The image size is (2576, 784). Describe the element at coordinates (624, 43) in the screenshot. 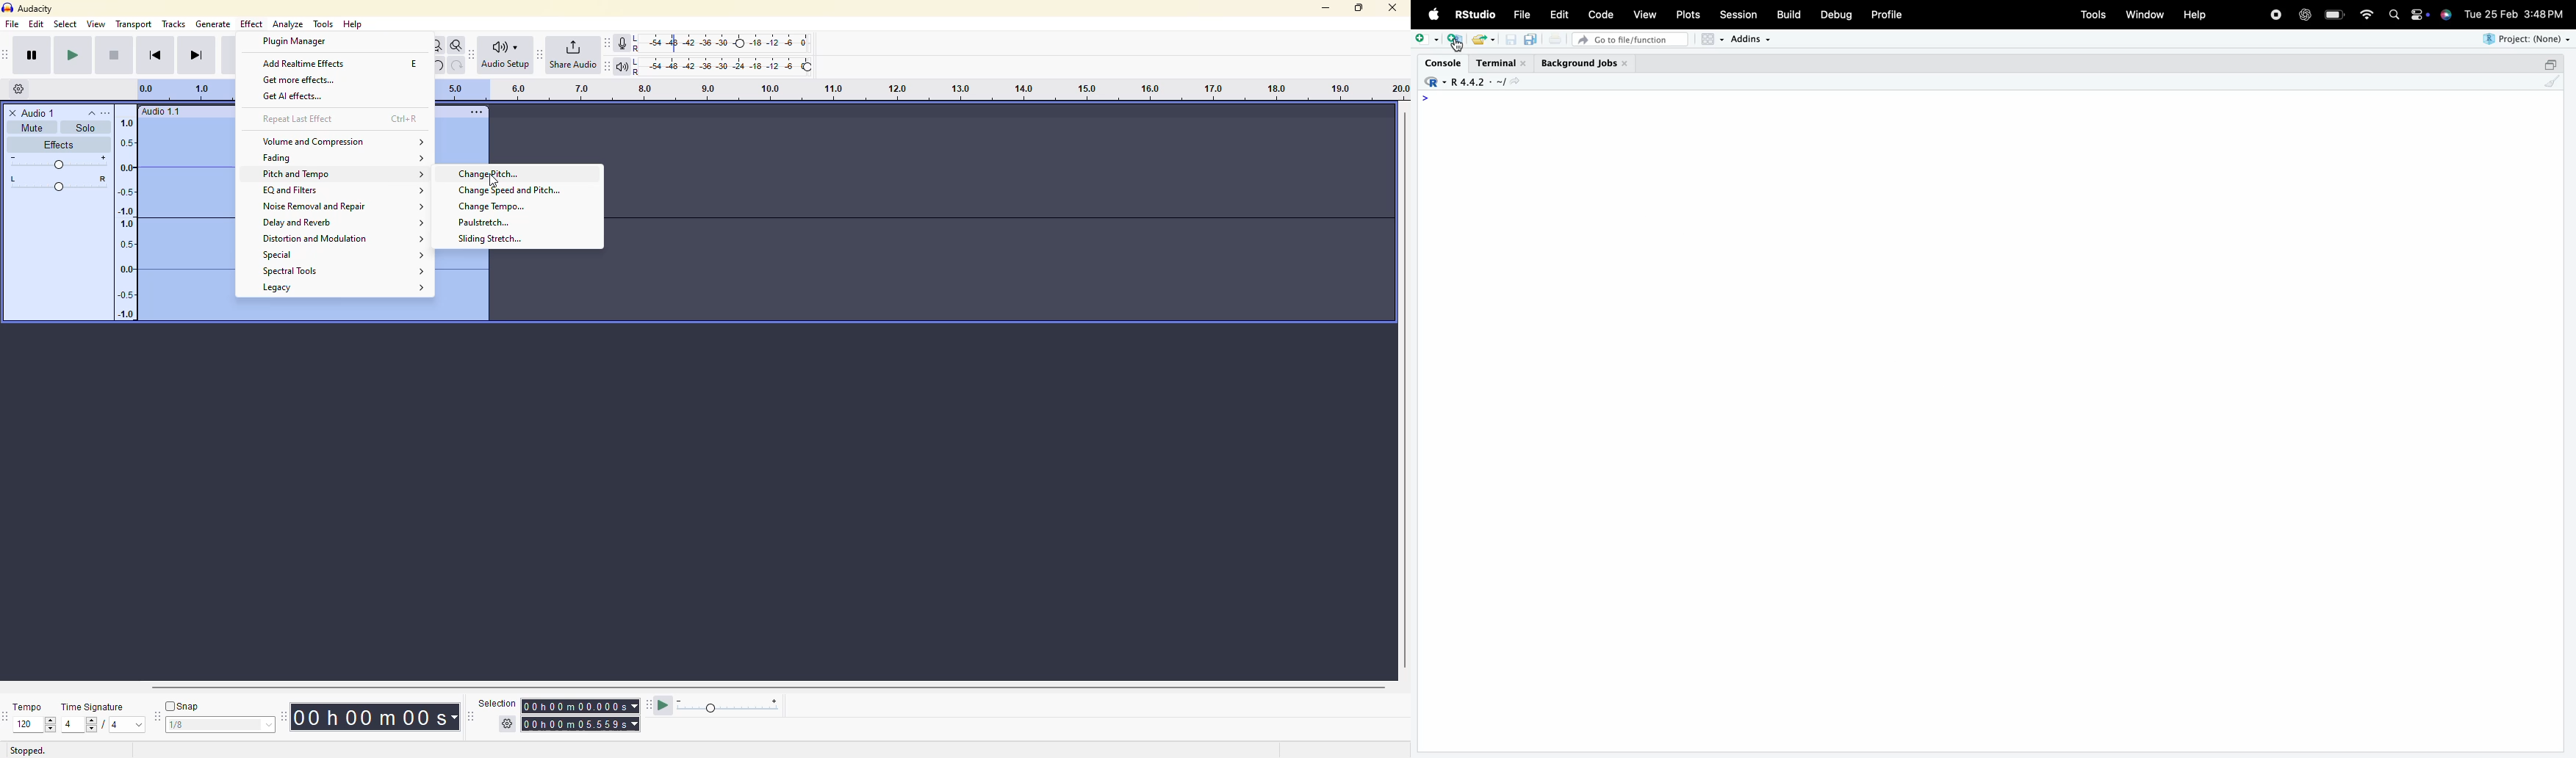

I see `record meter` at that location.